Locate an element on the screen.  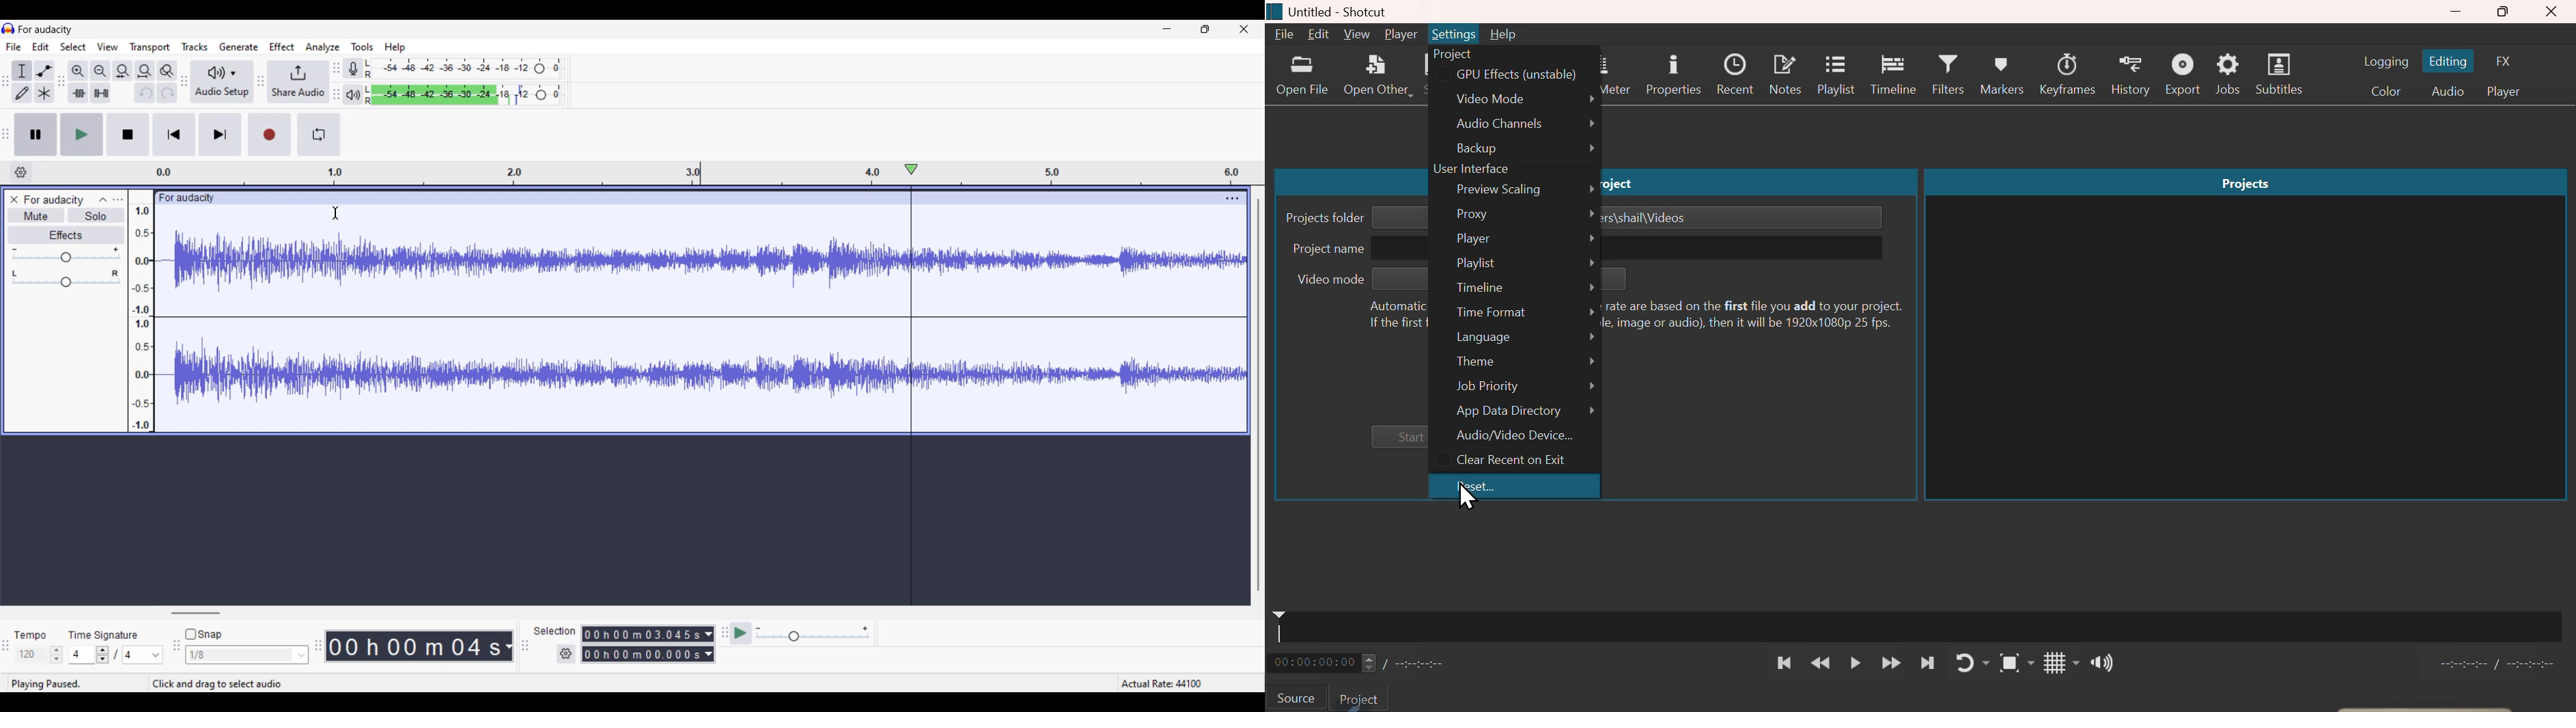
Selection duration settings is located at coordinates (565, 654).